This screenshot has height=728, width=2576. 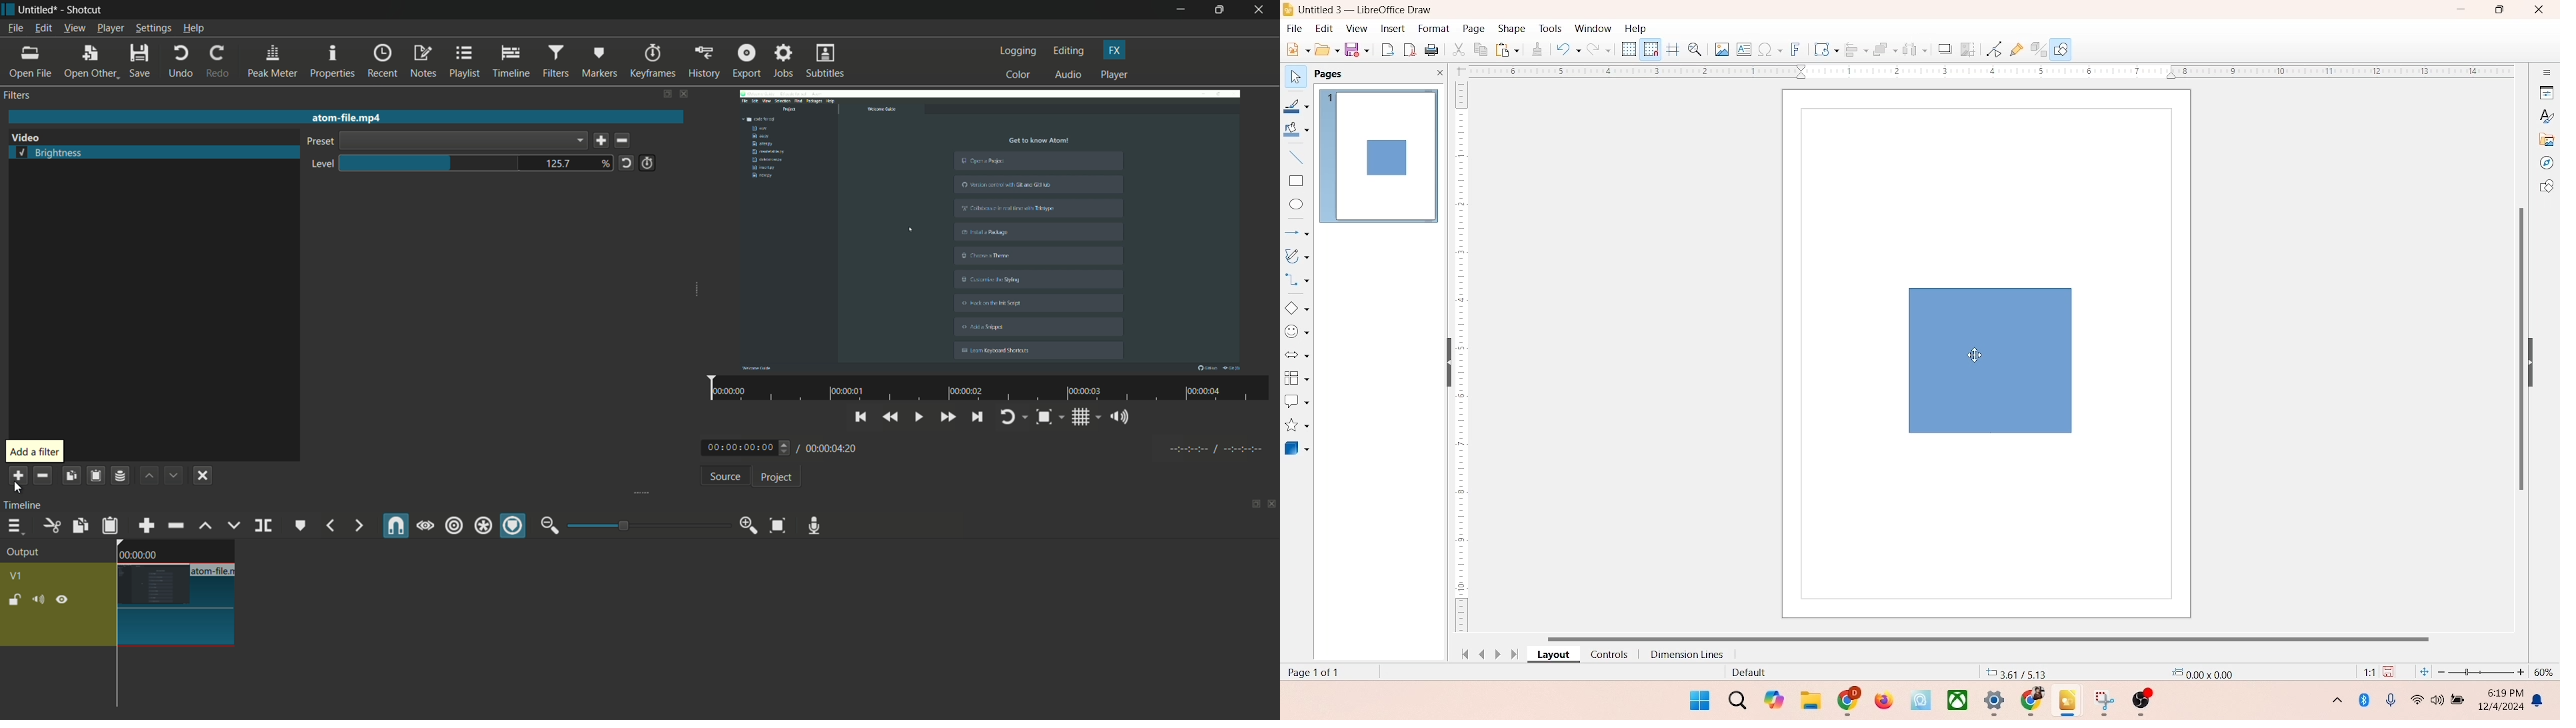 I want to click on close filter pane, so click(x=685, y=95).